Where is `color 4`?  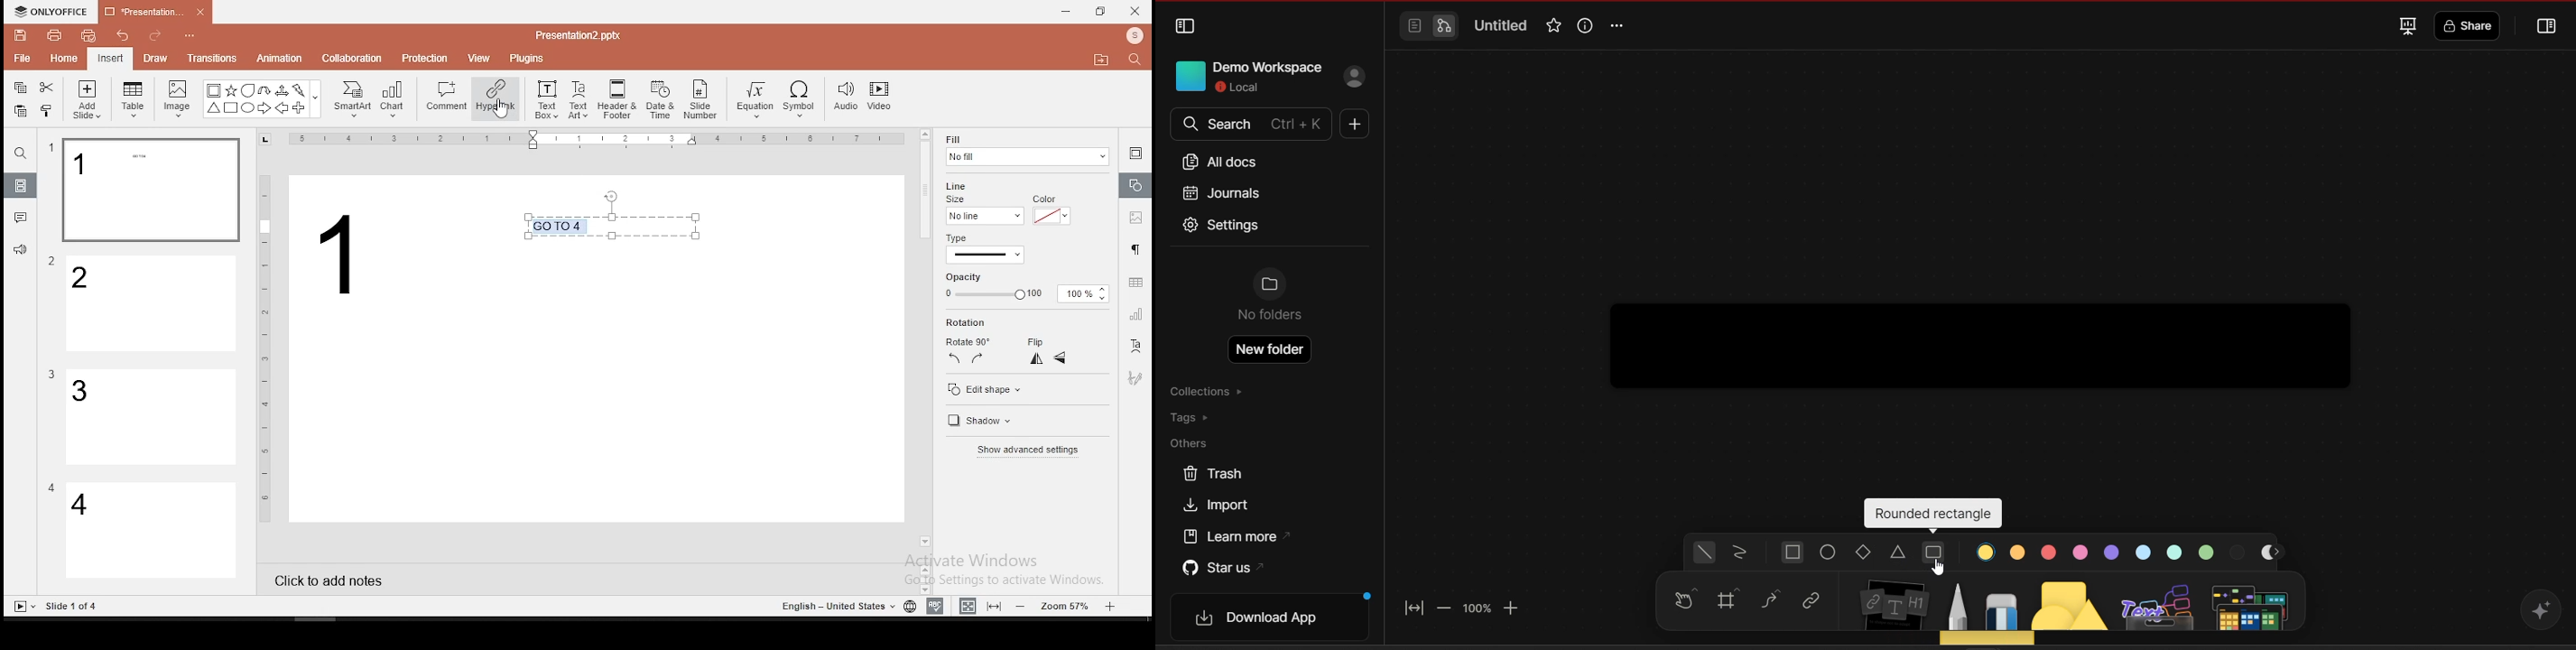
color 4 is located at coordinates (2080, 552).